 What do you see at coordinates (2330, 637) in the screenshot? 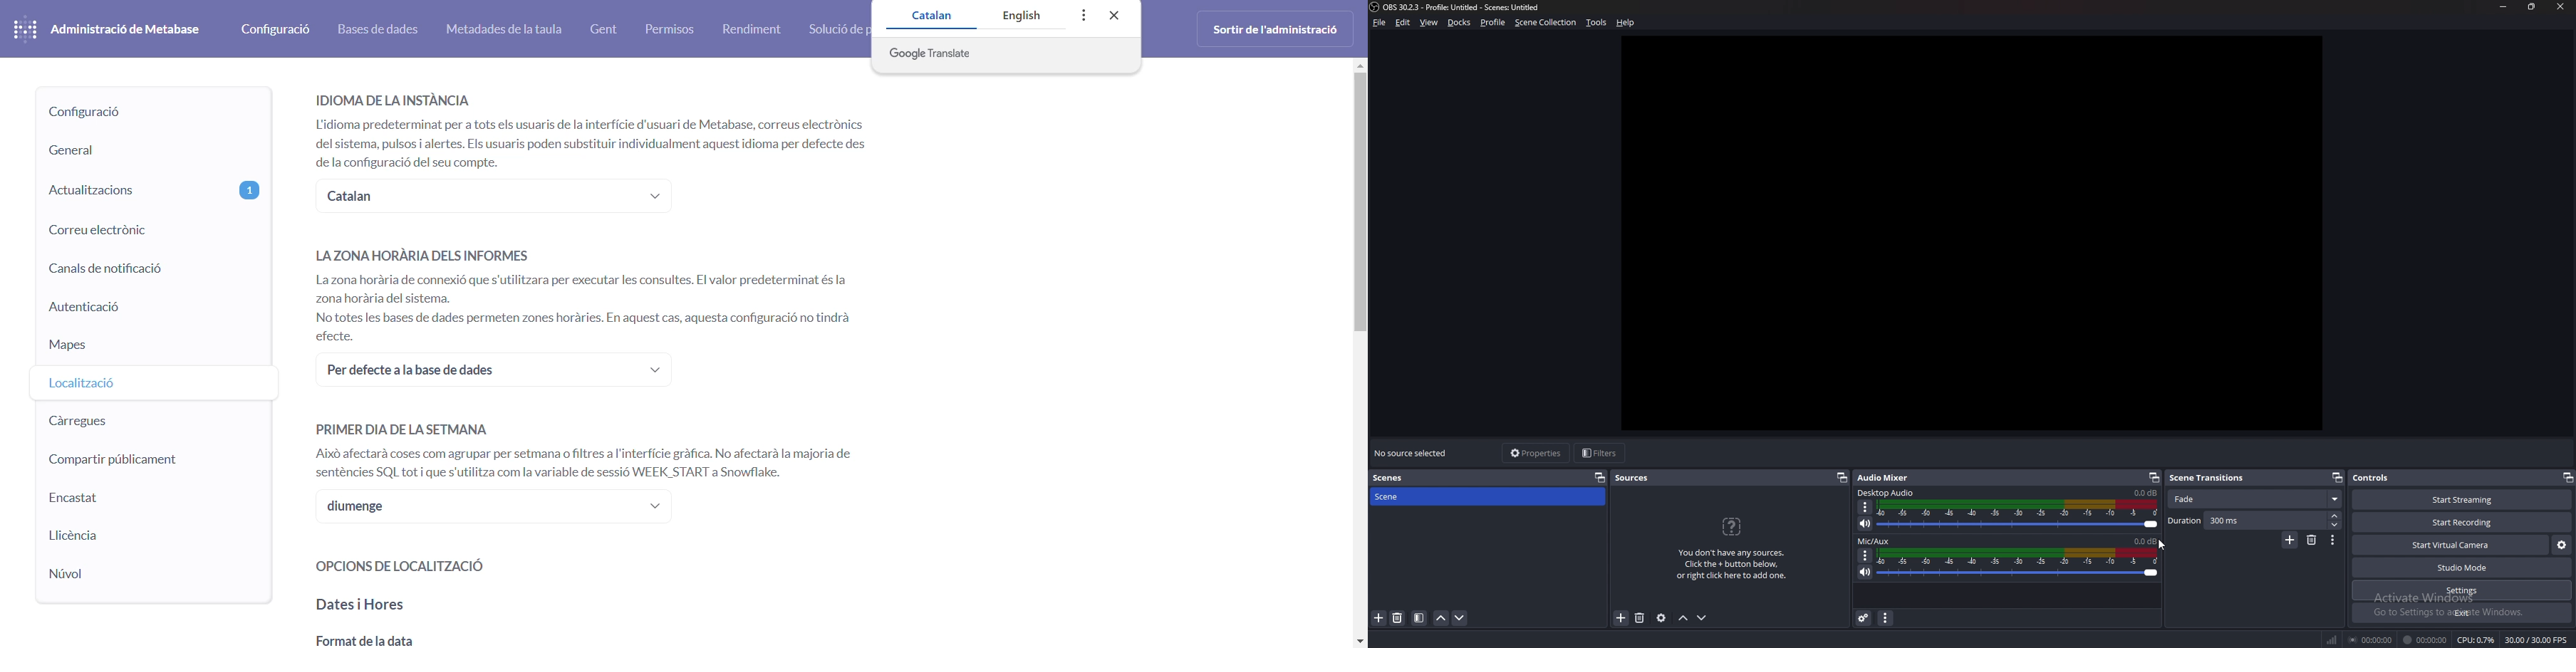
I see `signal` at bounding box center [2330, 637].